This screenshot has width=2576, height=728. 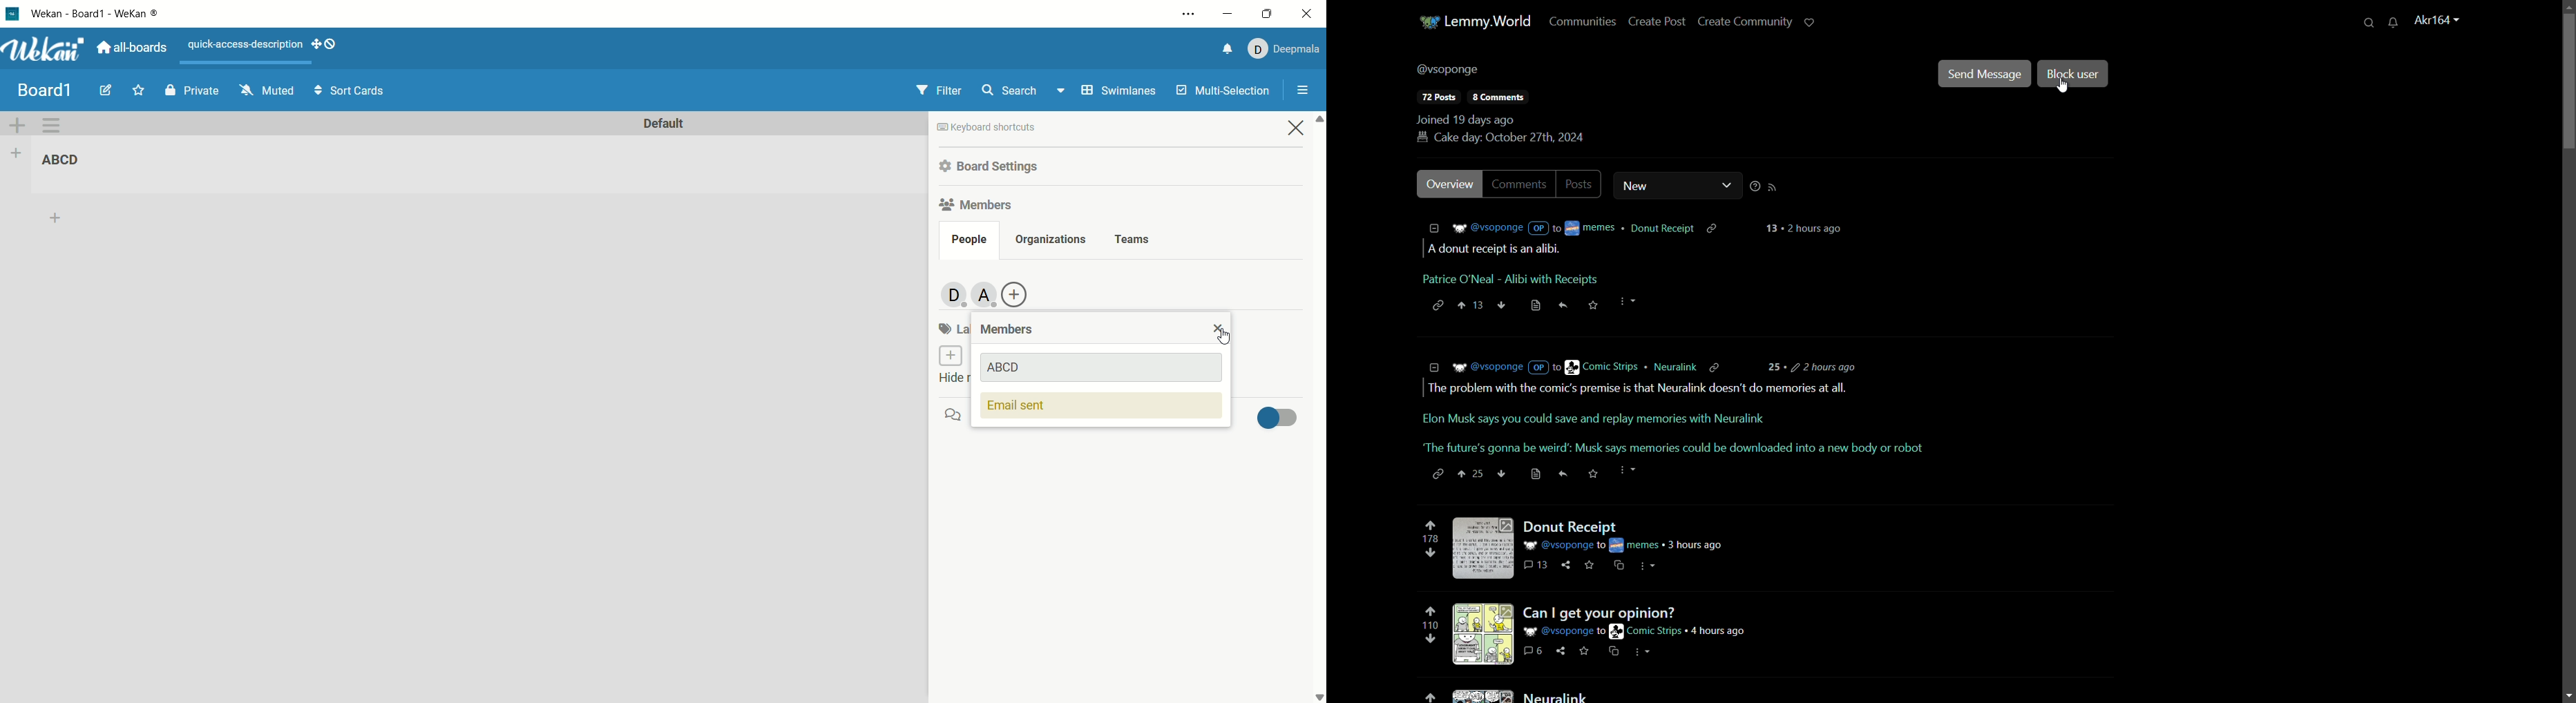 I want to click on upvote, so click(x=1430, y=613).